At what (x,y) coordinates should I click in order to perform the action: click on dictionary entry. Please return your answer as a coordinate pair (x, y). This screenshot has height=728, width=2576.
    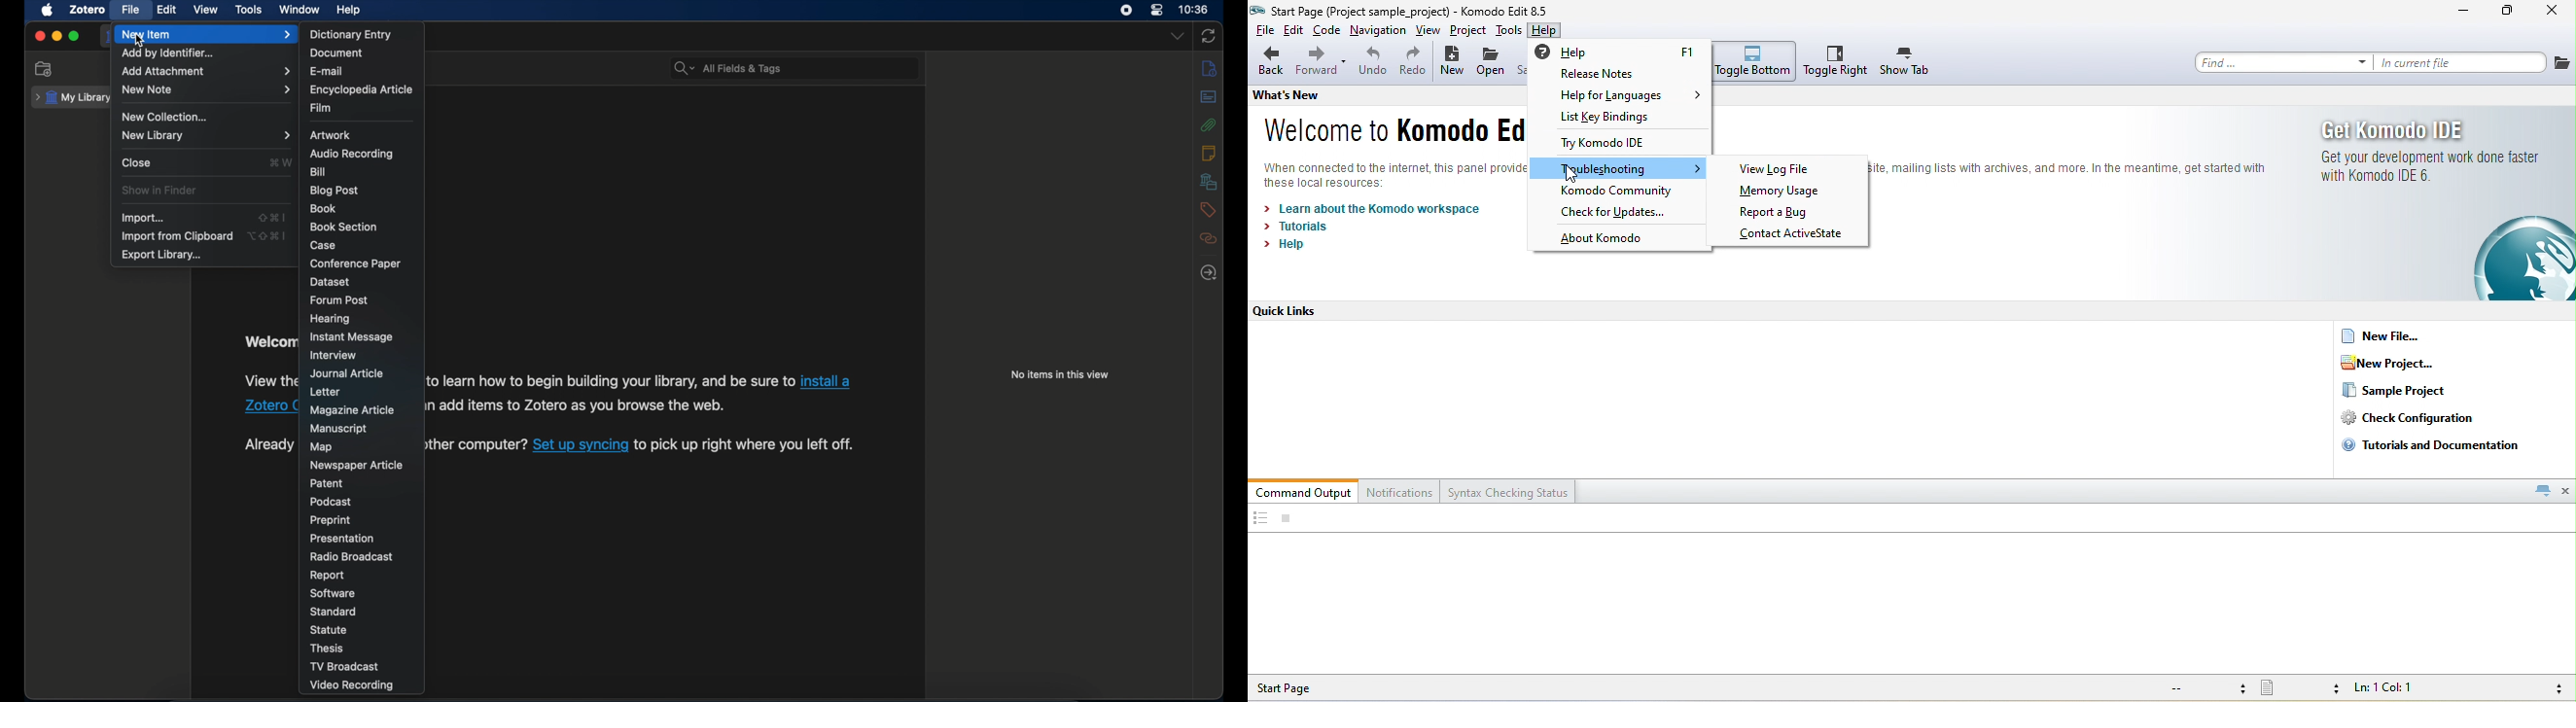
    Looking at the image, I should click on (351, 34).